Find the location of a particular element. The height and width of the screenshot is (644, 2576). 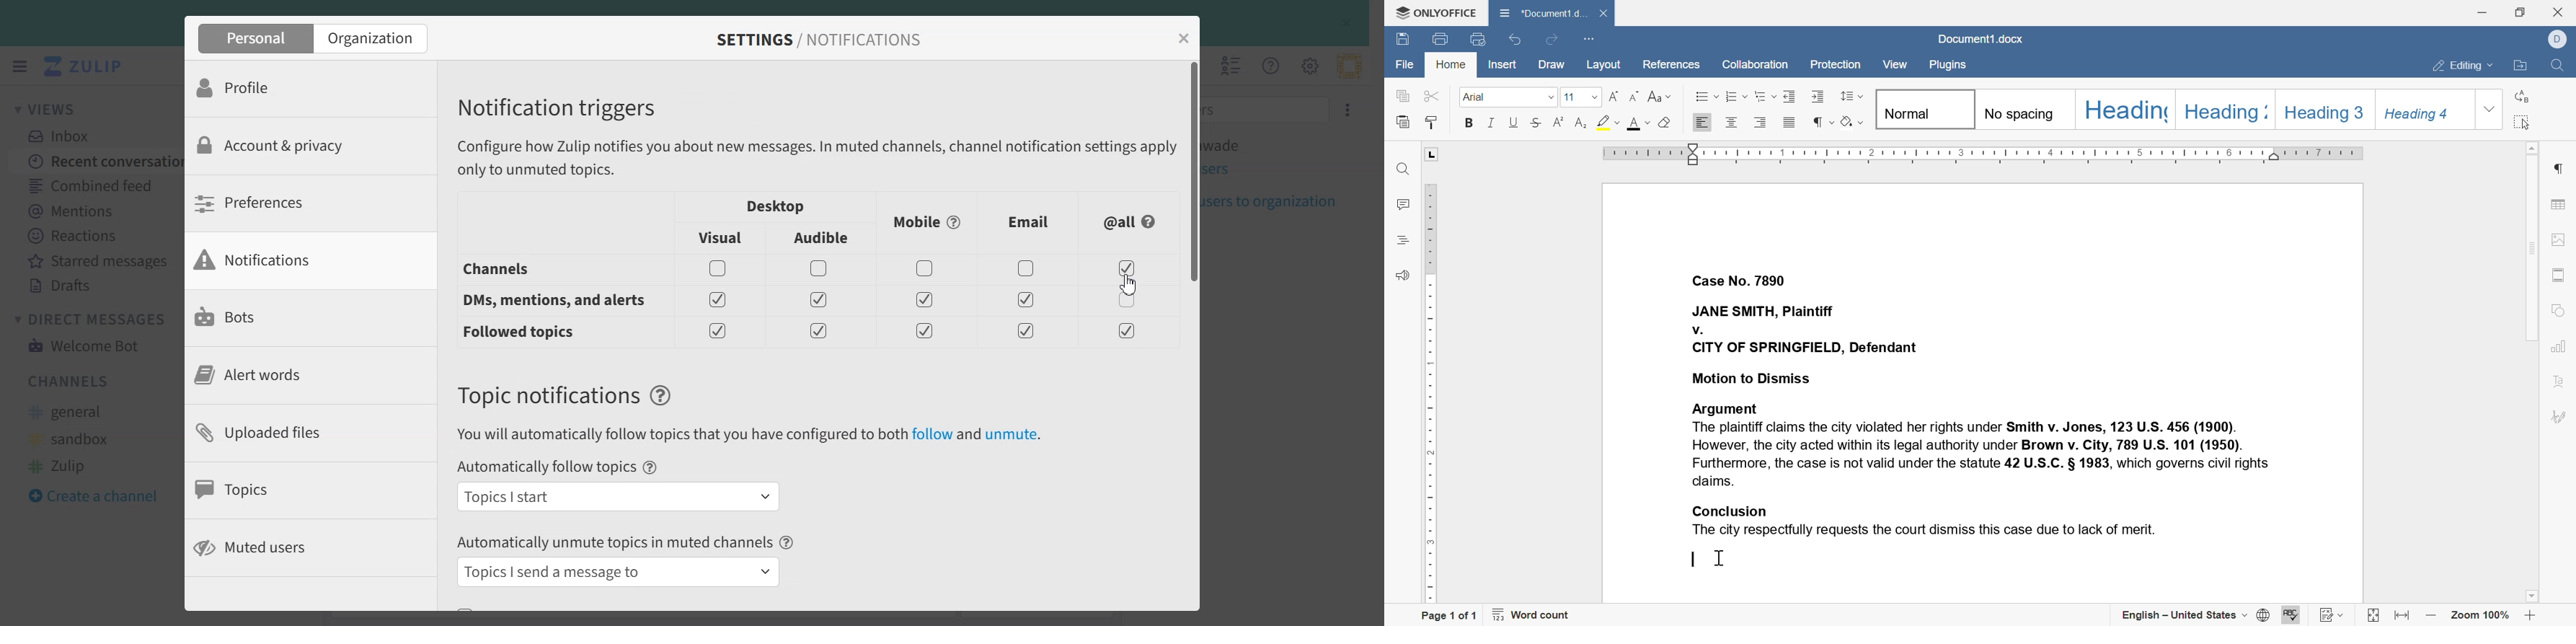

Channels is located at coordinates (536, 269).